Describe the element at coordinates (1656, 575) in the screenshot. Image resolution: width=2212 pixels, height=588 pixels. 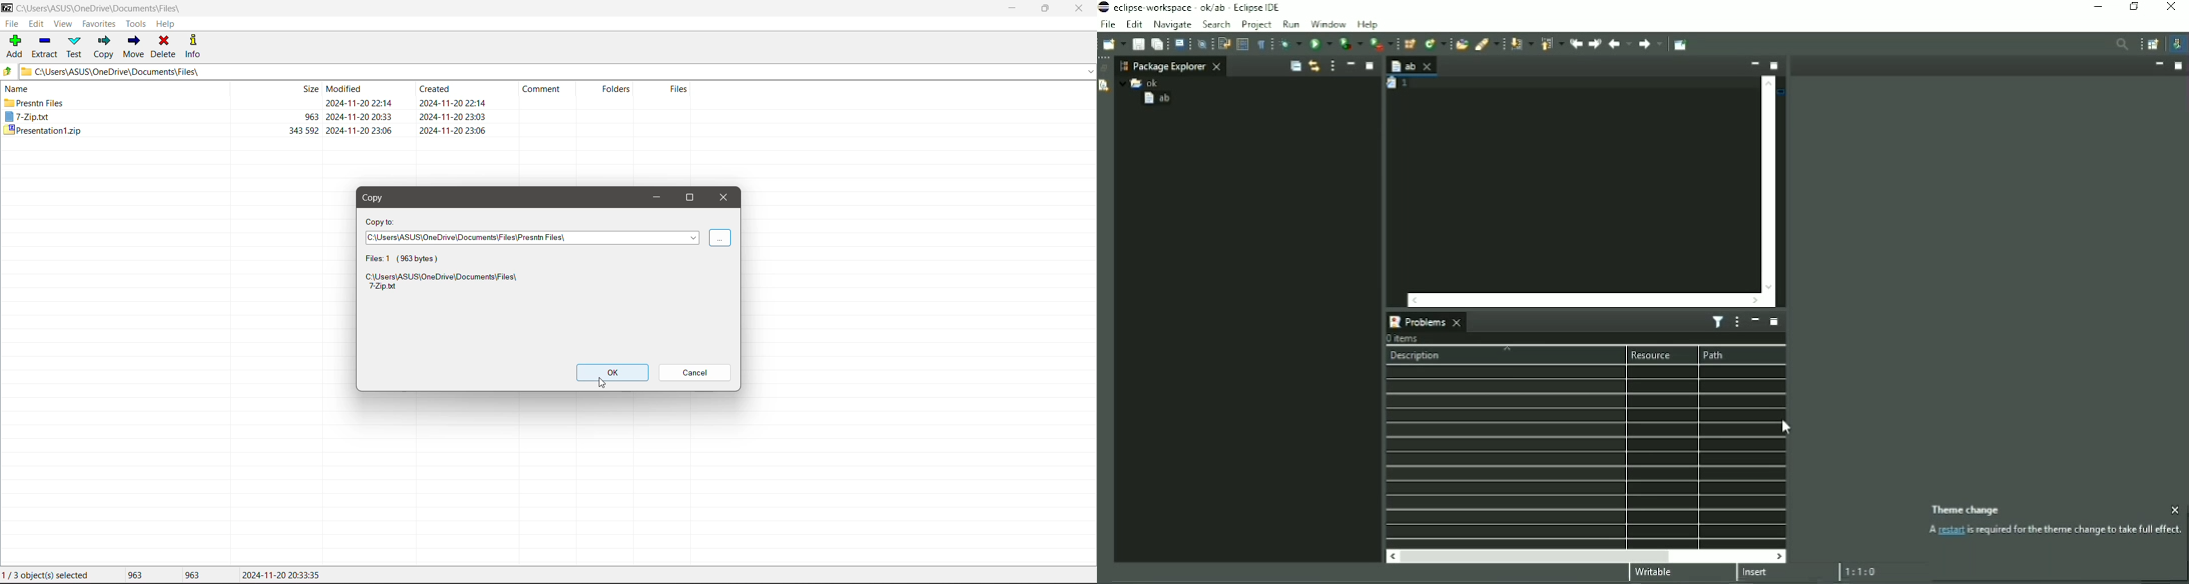
I see `Writable` at that location.